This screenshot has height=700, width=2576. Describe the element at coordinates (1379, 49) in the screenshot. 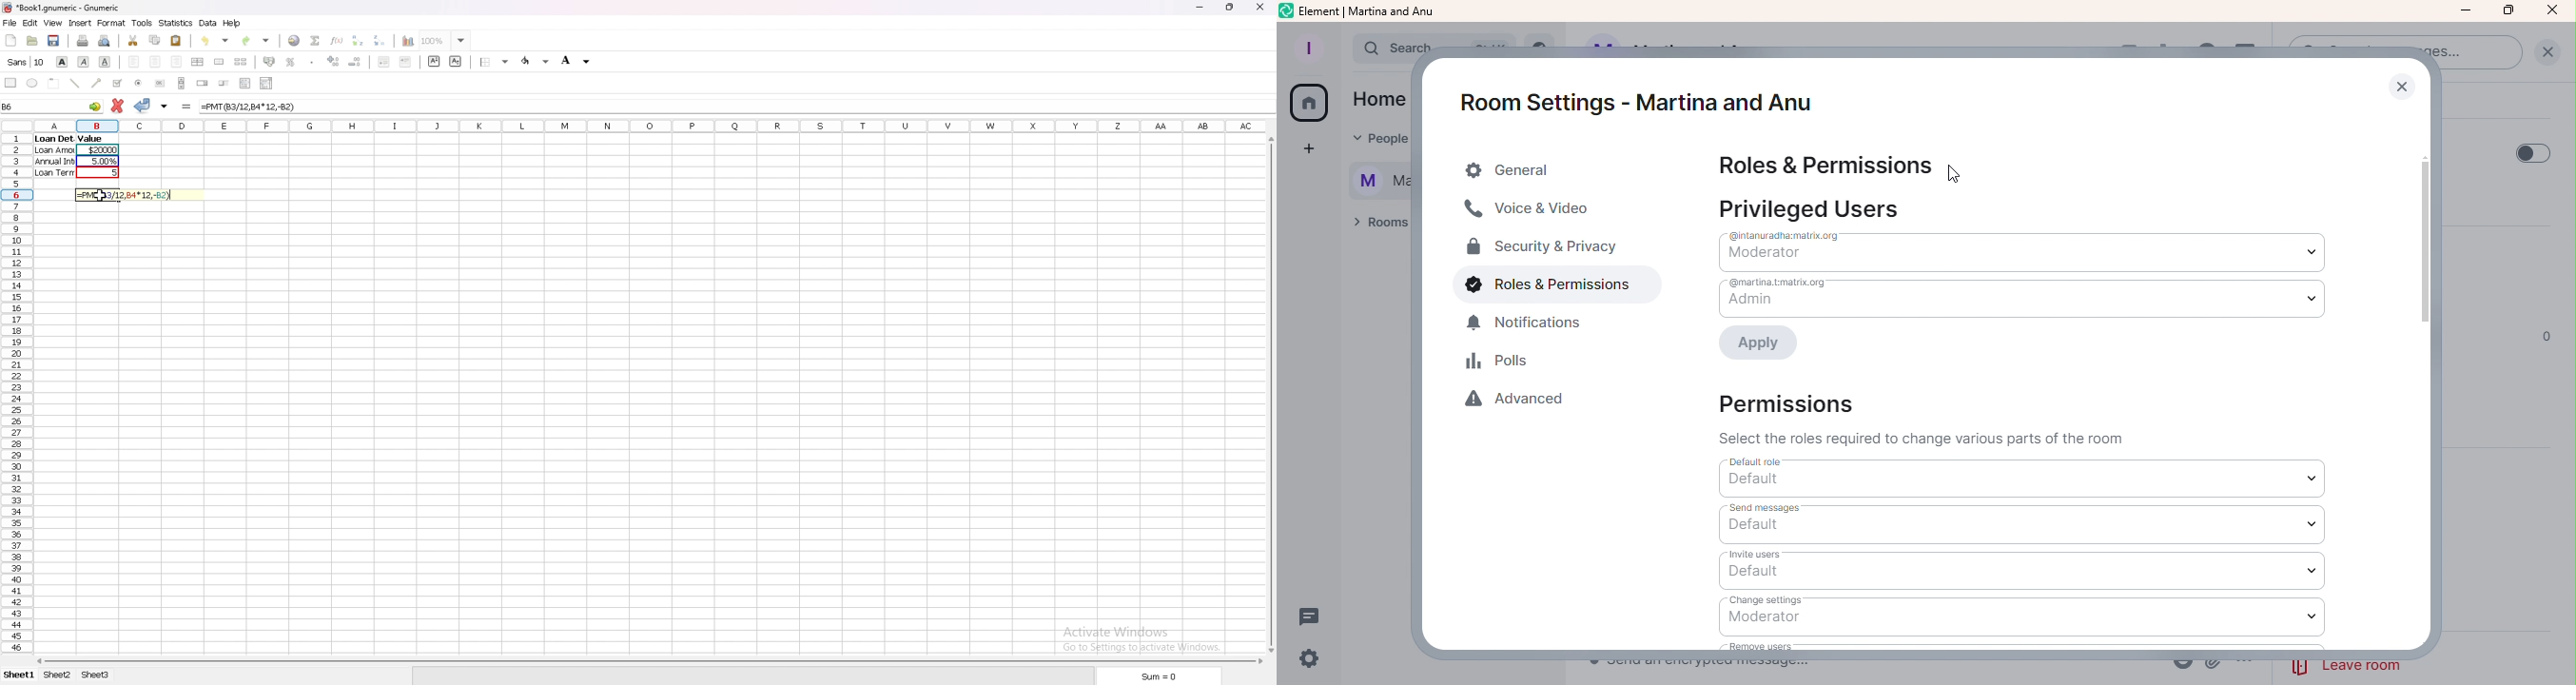

I see `Search` at that location.